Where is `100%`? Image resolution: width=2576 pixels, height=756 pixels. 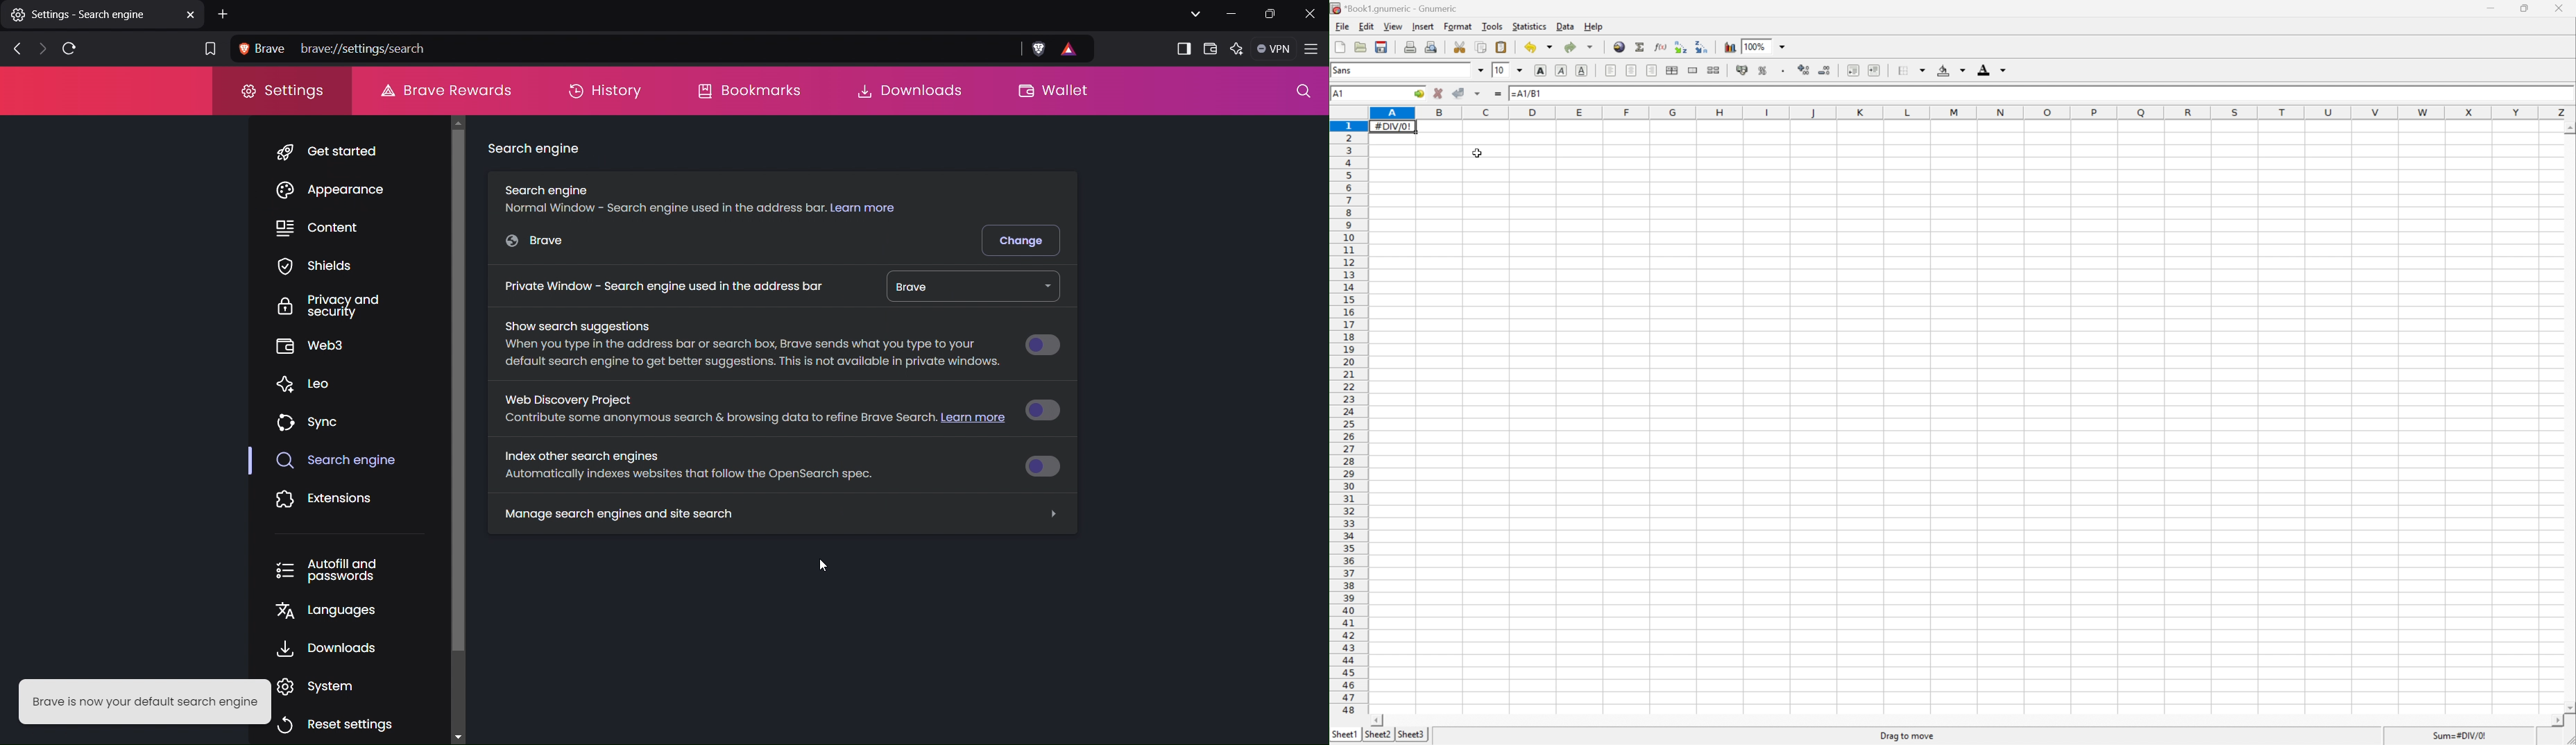 100% is located at coordinates (1756, 46).